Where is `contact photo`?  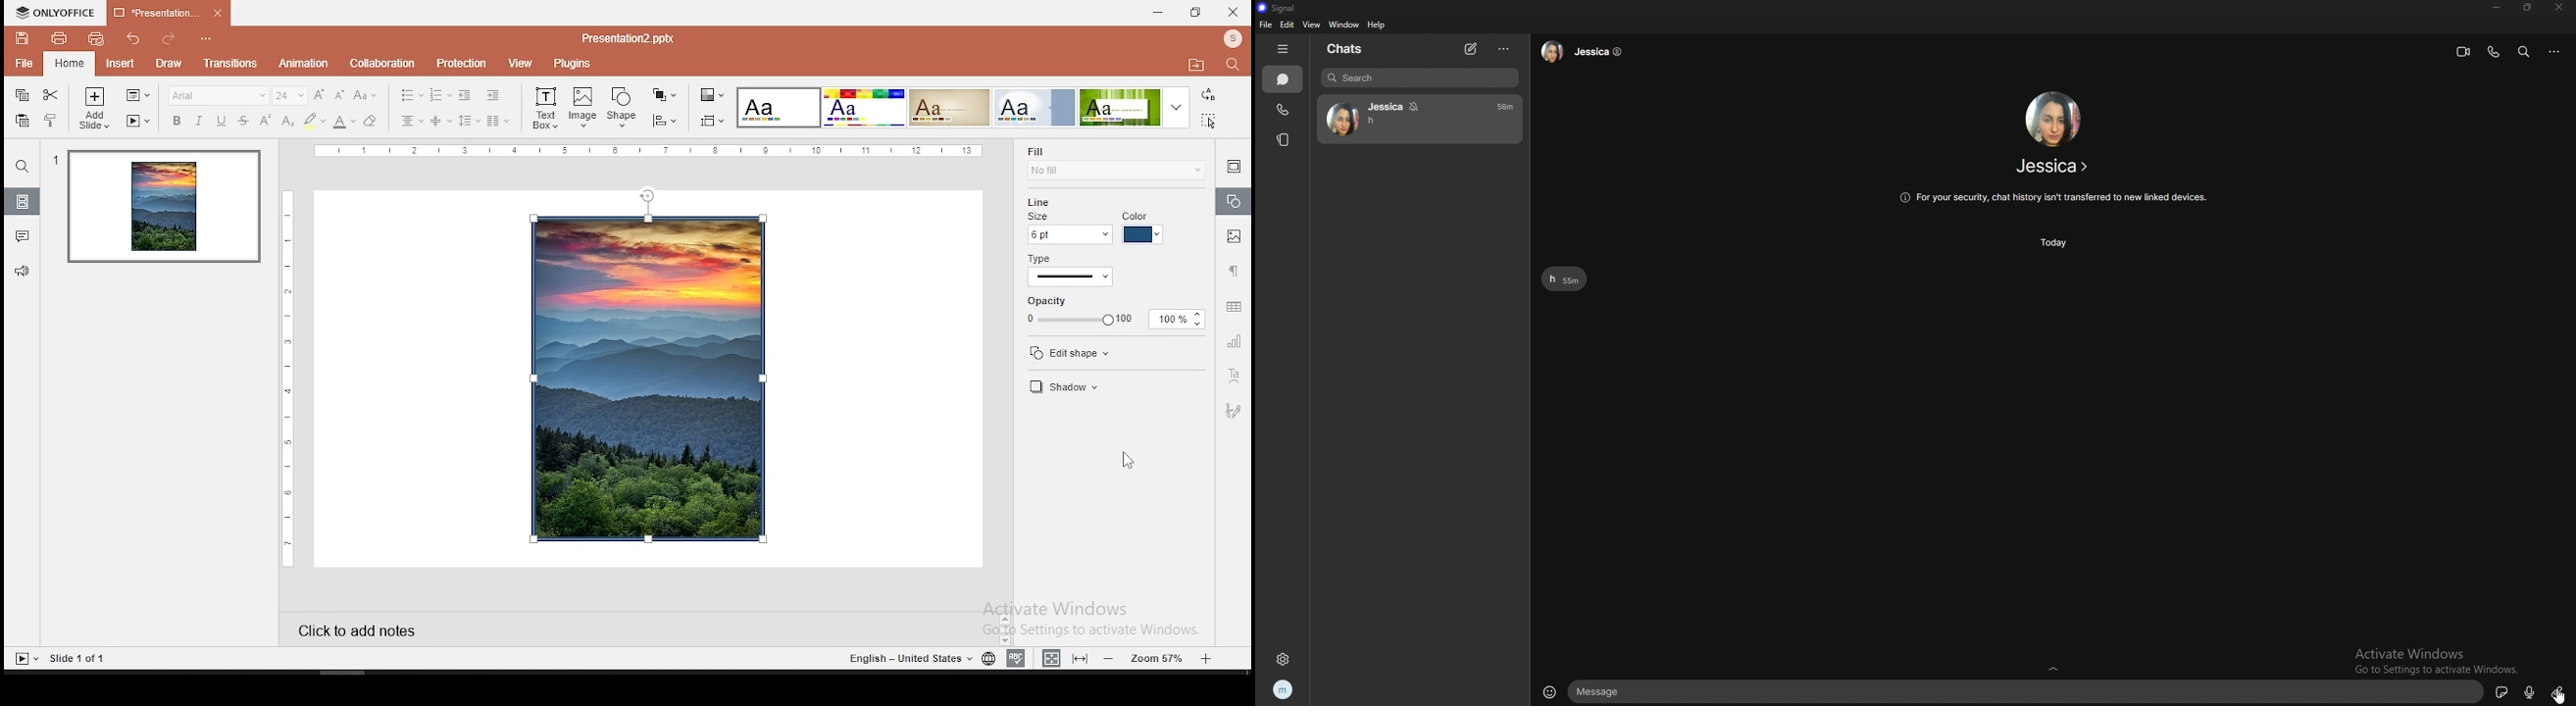 contact photo is located at coordinates (2054, 119).